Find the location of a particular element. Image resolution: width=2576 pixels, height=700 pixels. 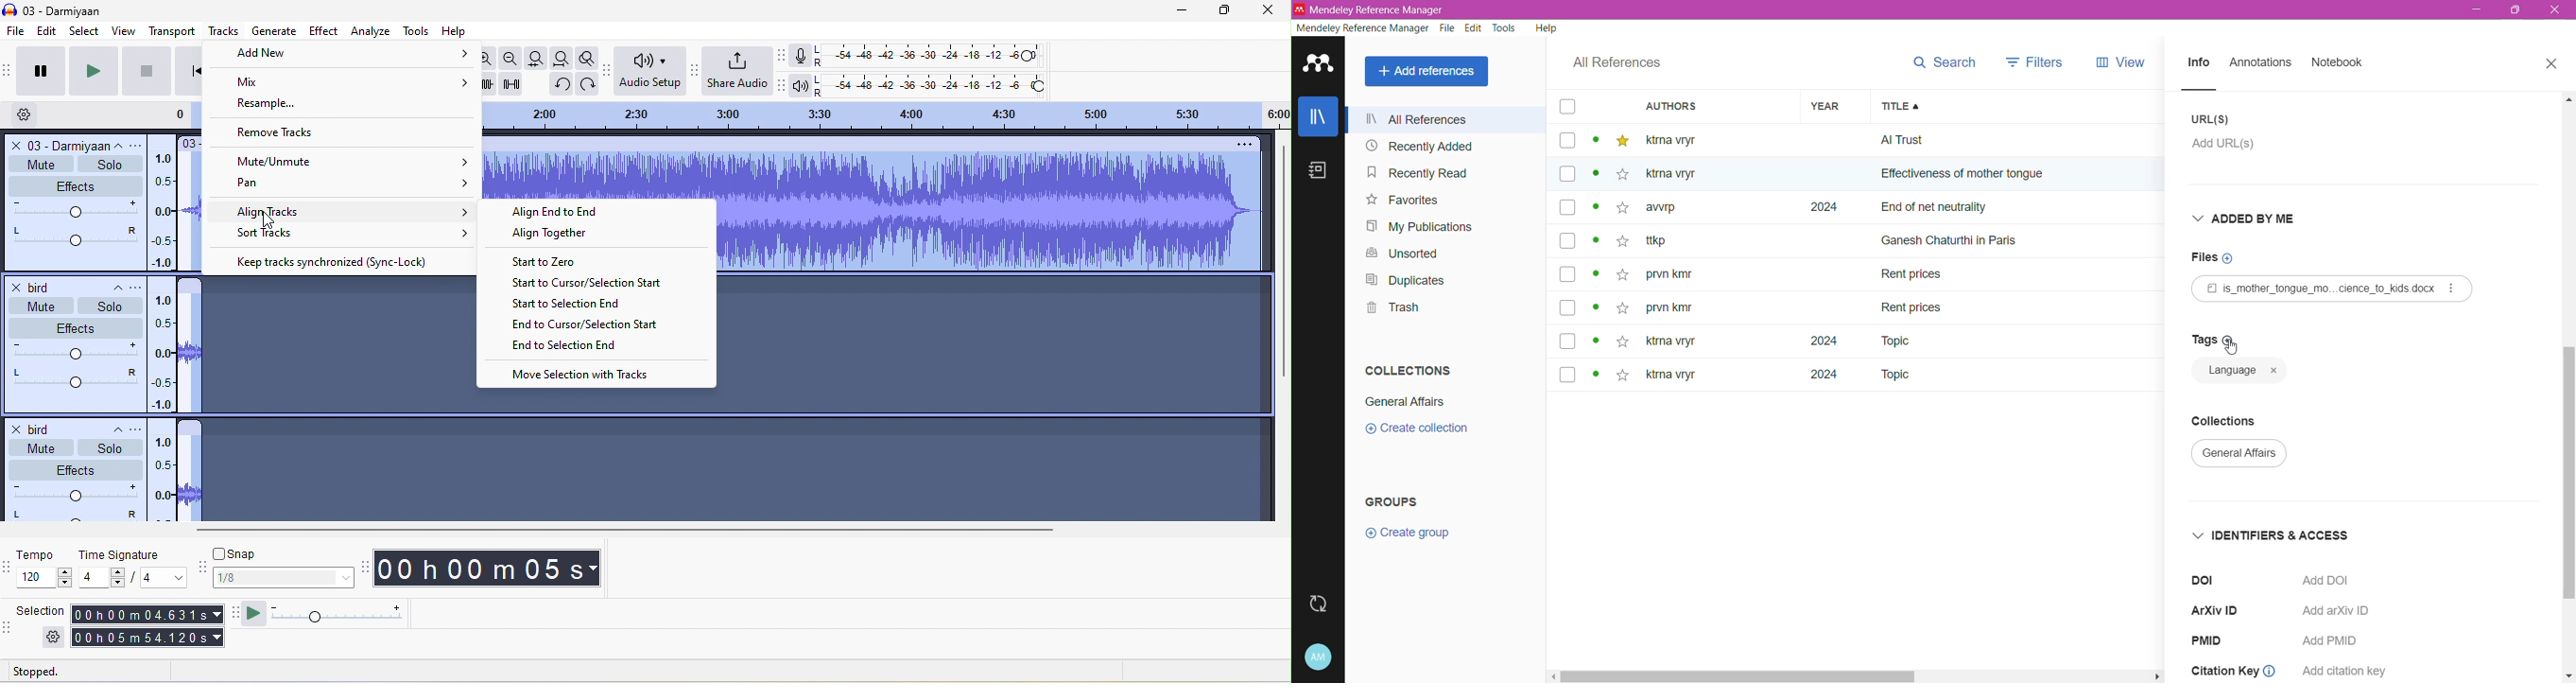

audacity transport toolbar is located at coordinates (9, 70).